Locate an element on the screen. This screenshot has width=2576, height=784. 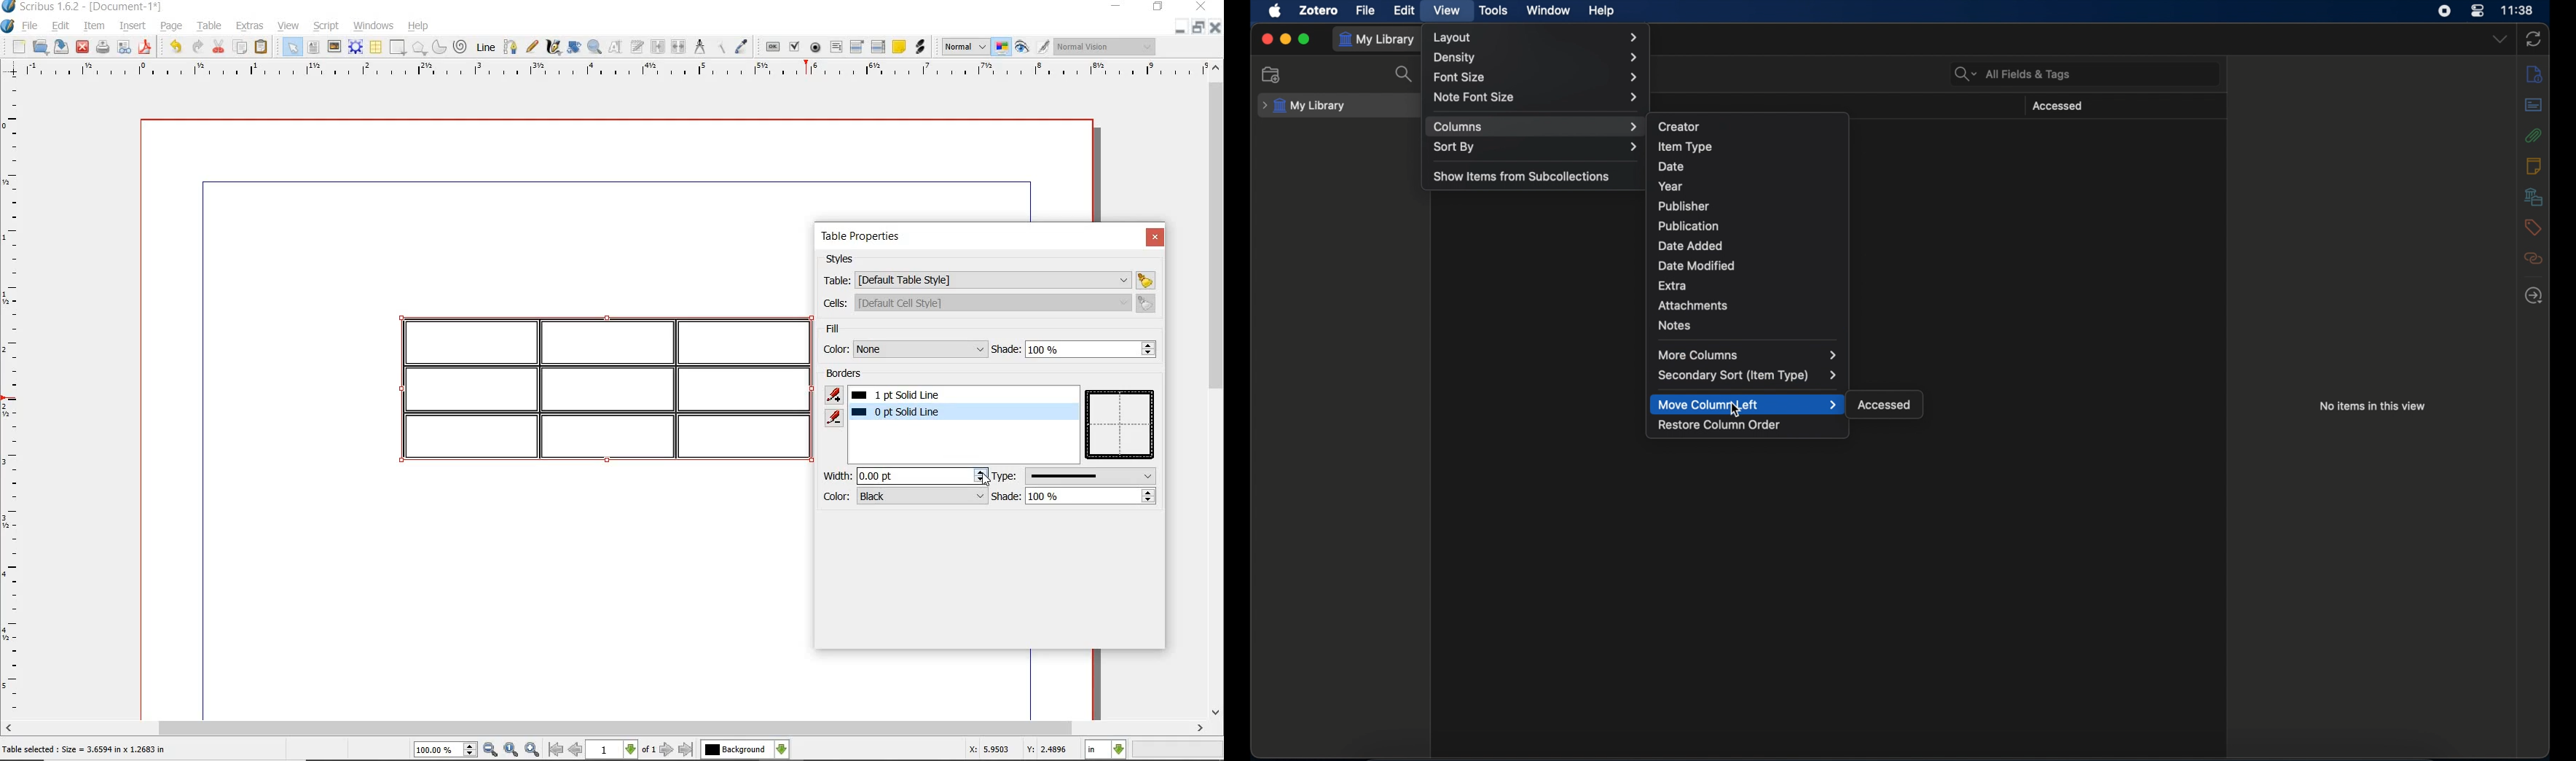
text frame is located at coordinates (313, 47).